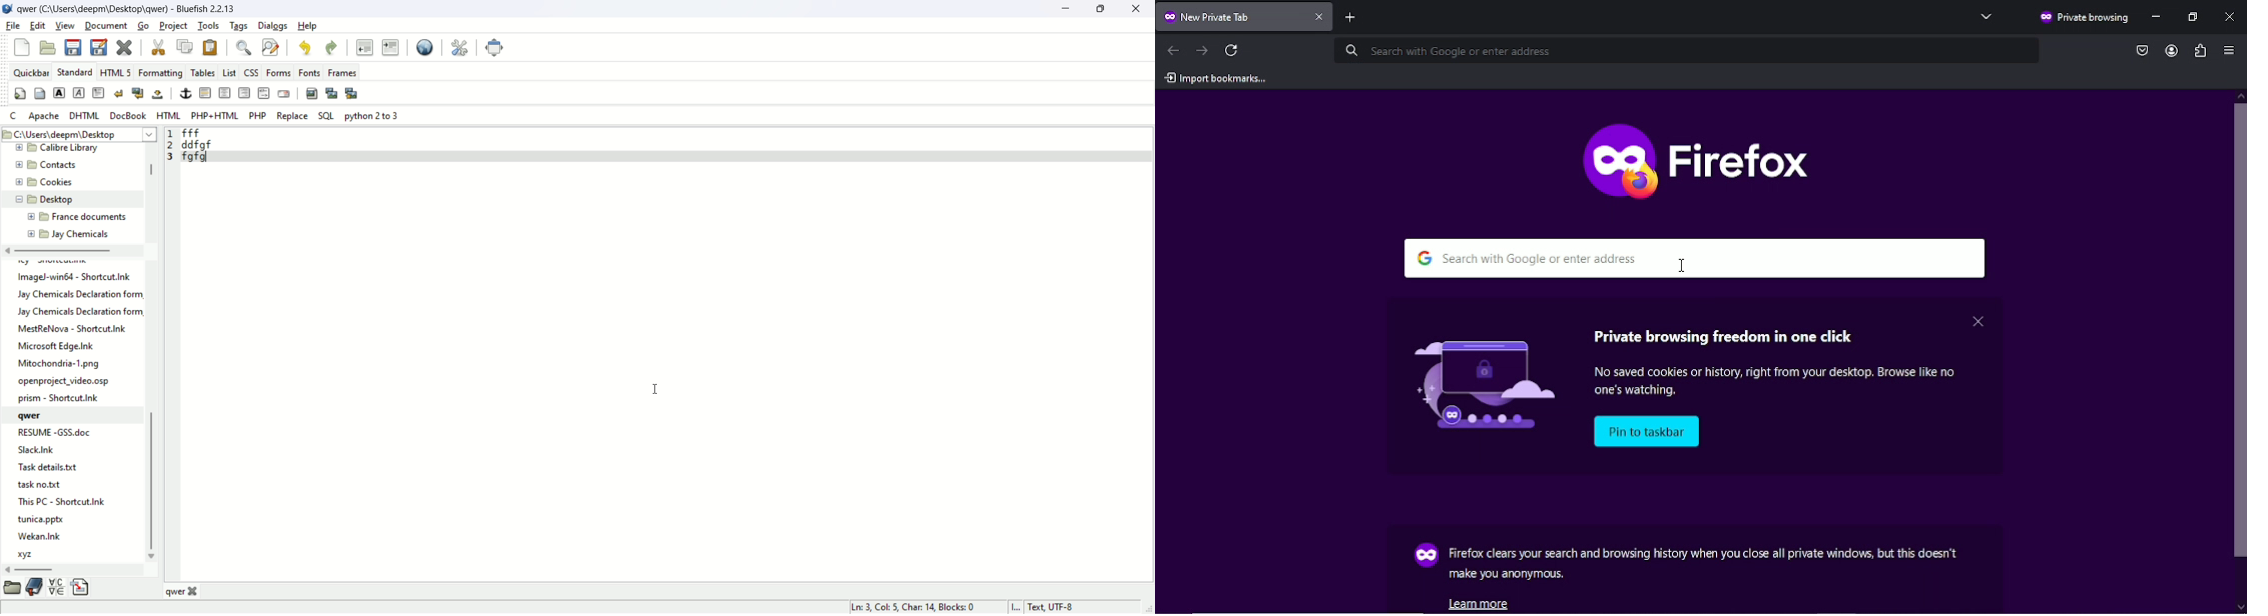 The width and height of the screenshot is (2268, 616). What do you see at coordinates (62, 346) in the screenshot?
I see `file` at bounding box center [62, 346].